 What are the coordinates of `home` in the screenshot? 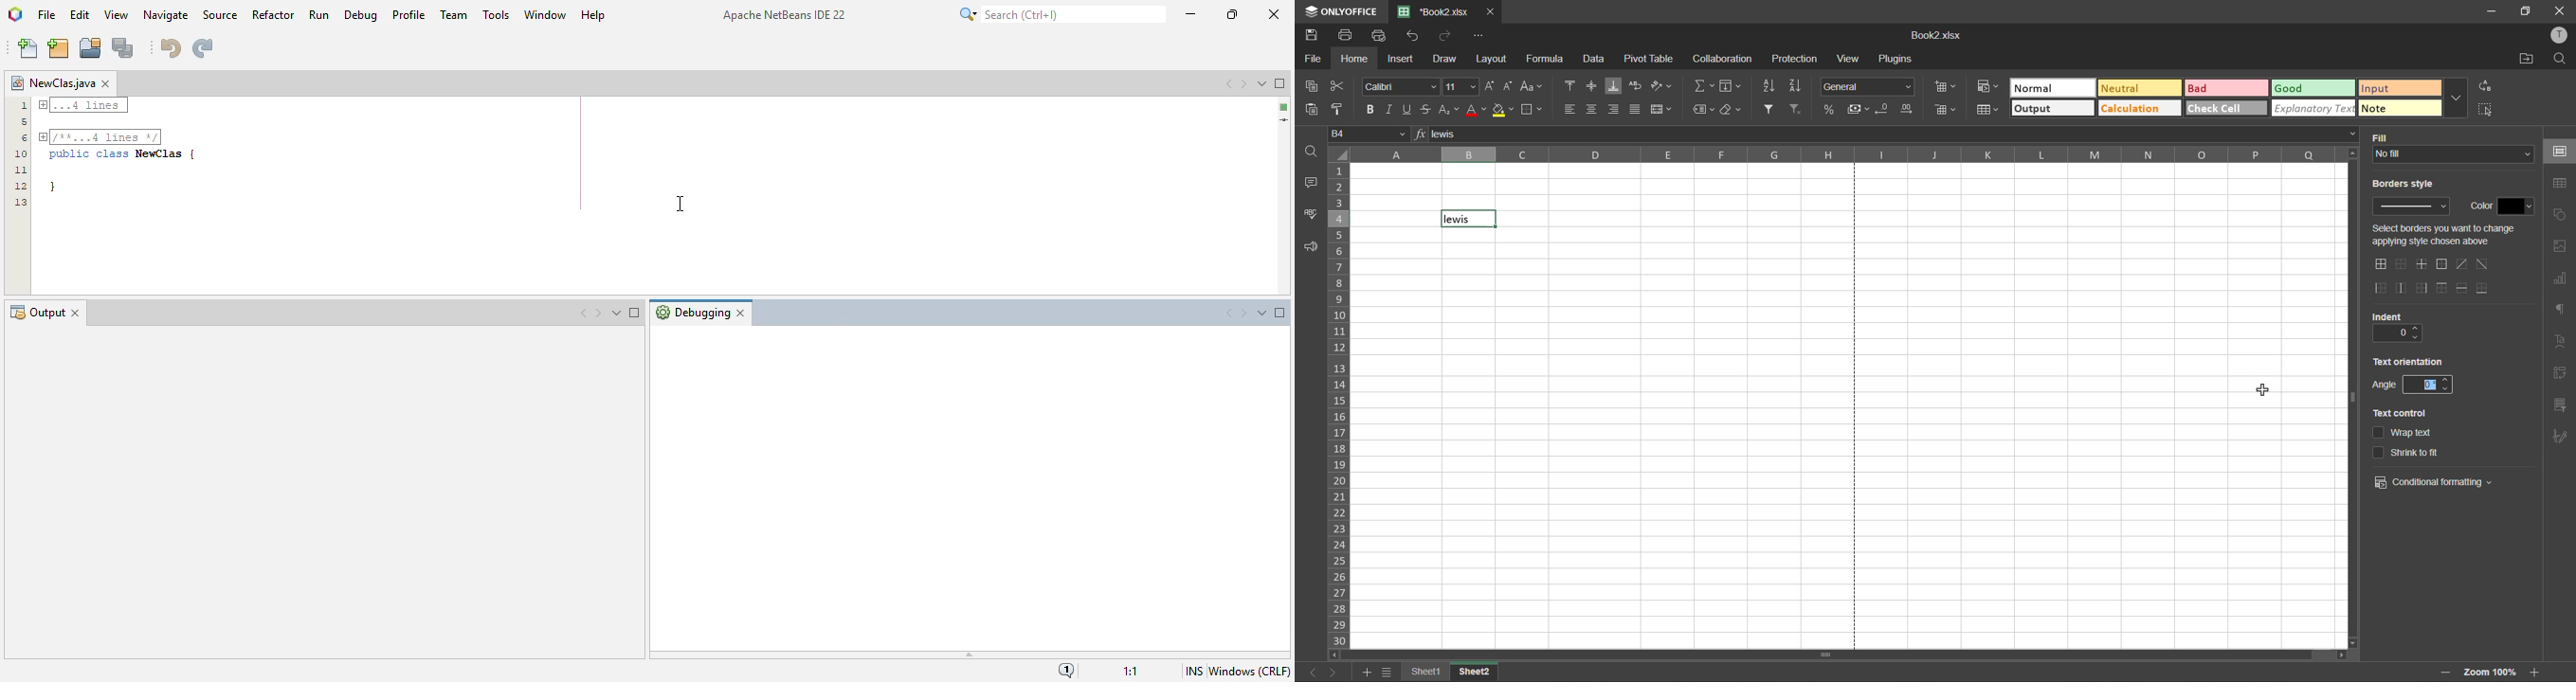 It's located at (1354, 59).